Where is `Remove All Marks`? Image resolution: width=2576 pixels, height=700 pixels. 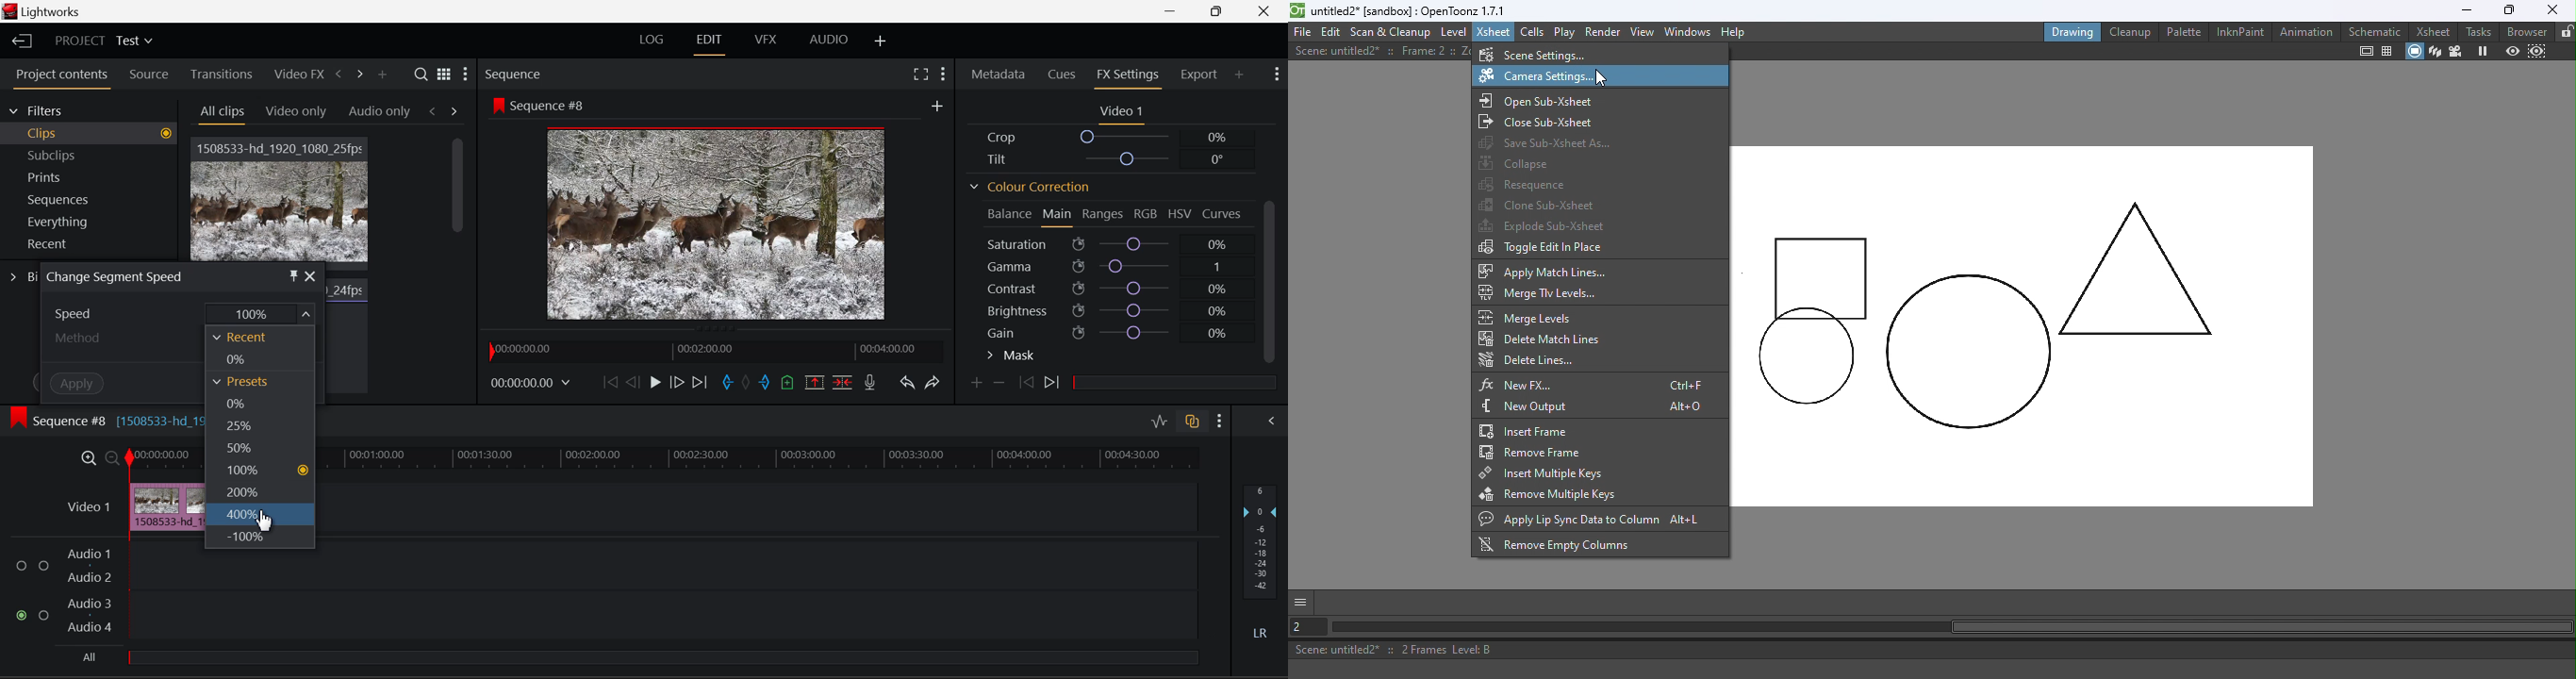
Remove All Marks is located at coordinates (747, 381).